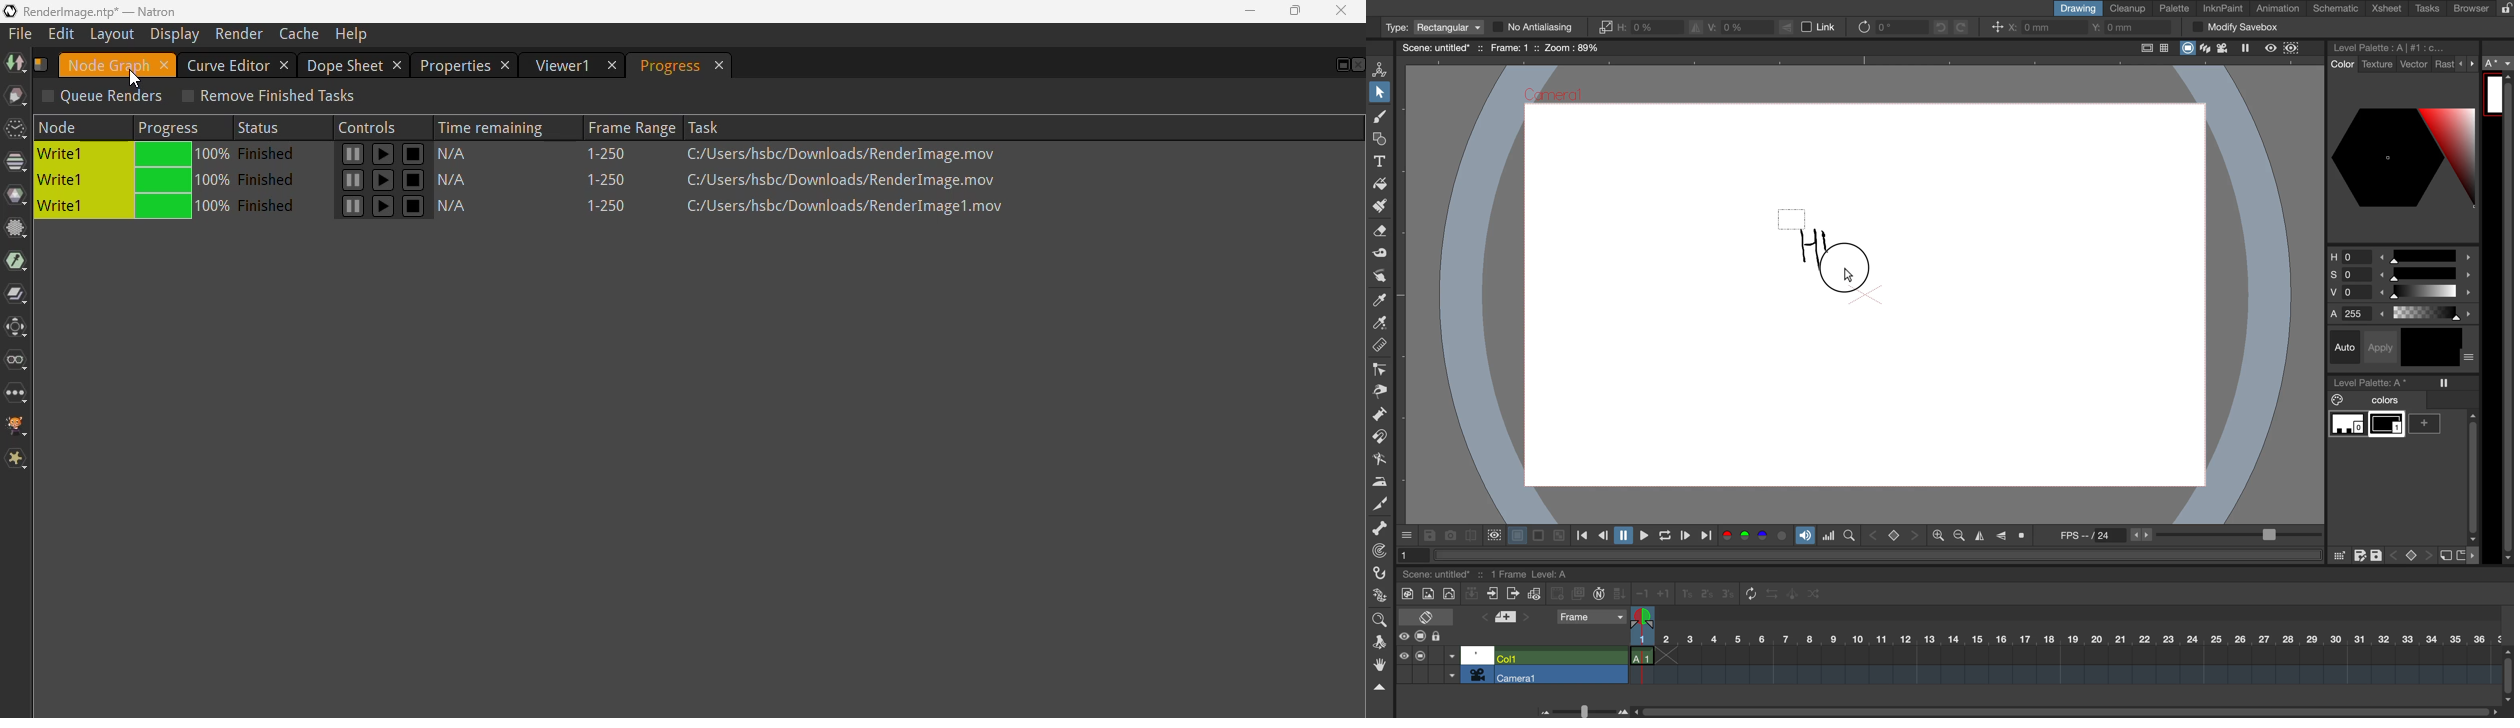 The height and width of the screenshot is (728, 2520). What do you see at coordinates (1445, 637) in the screenshot?
I see `lock toggle all` at bounding box center [1445, 637].